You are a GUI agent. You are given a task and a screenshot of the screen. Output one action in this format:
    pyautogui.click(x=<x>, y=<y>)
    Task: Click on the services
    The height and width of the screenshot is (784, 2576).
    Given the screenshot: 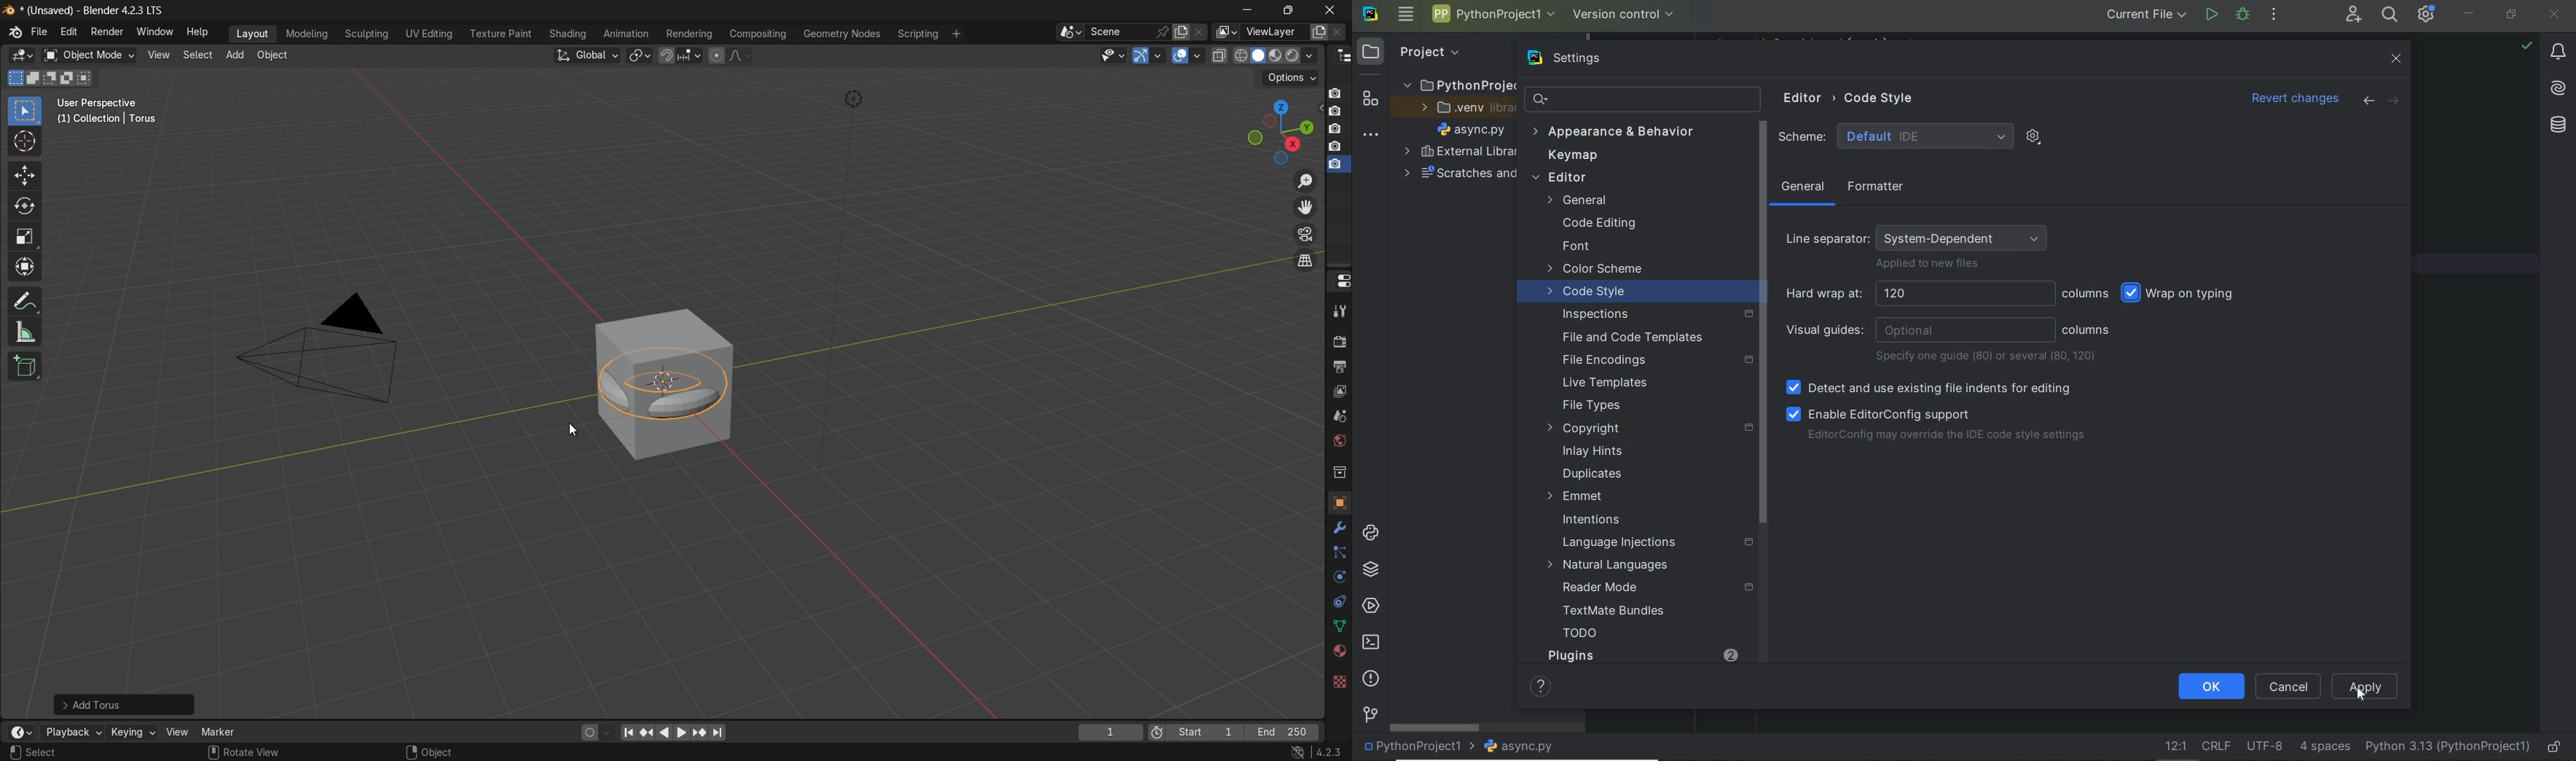 What is the action you would take?
    pyautogui.click(x=1370, y=606)
    